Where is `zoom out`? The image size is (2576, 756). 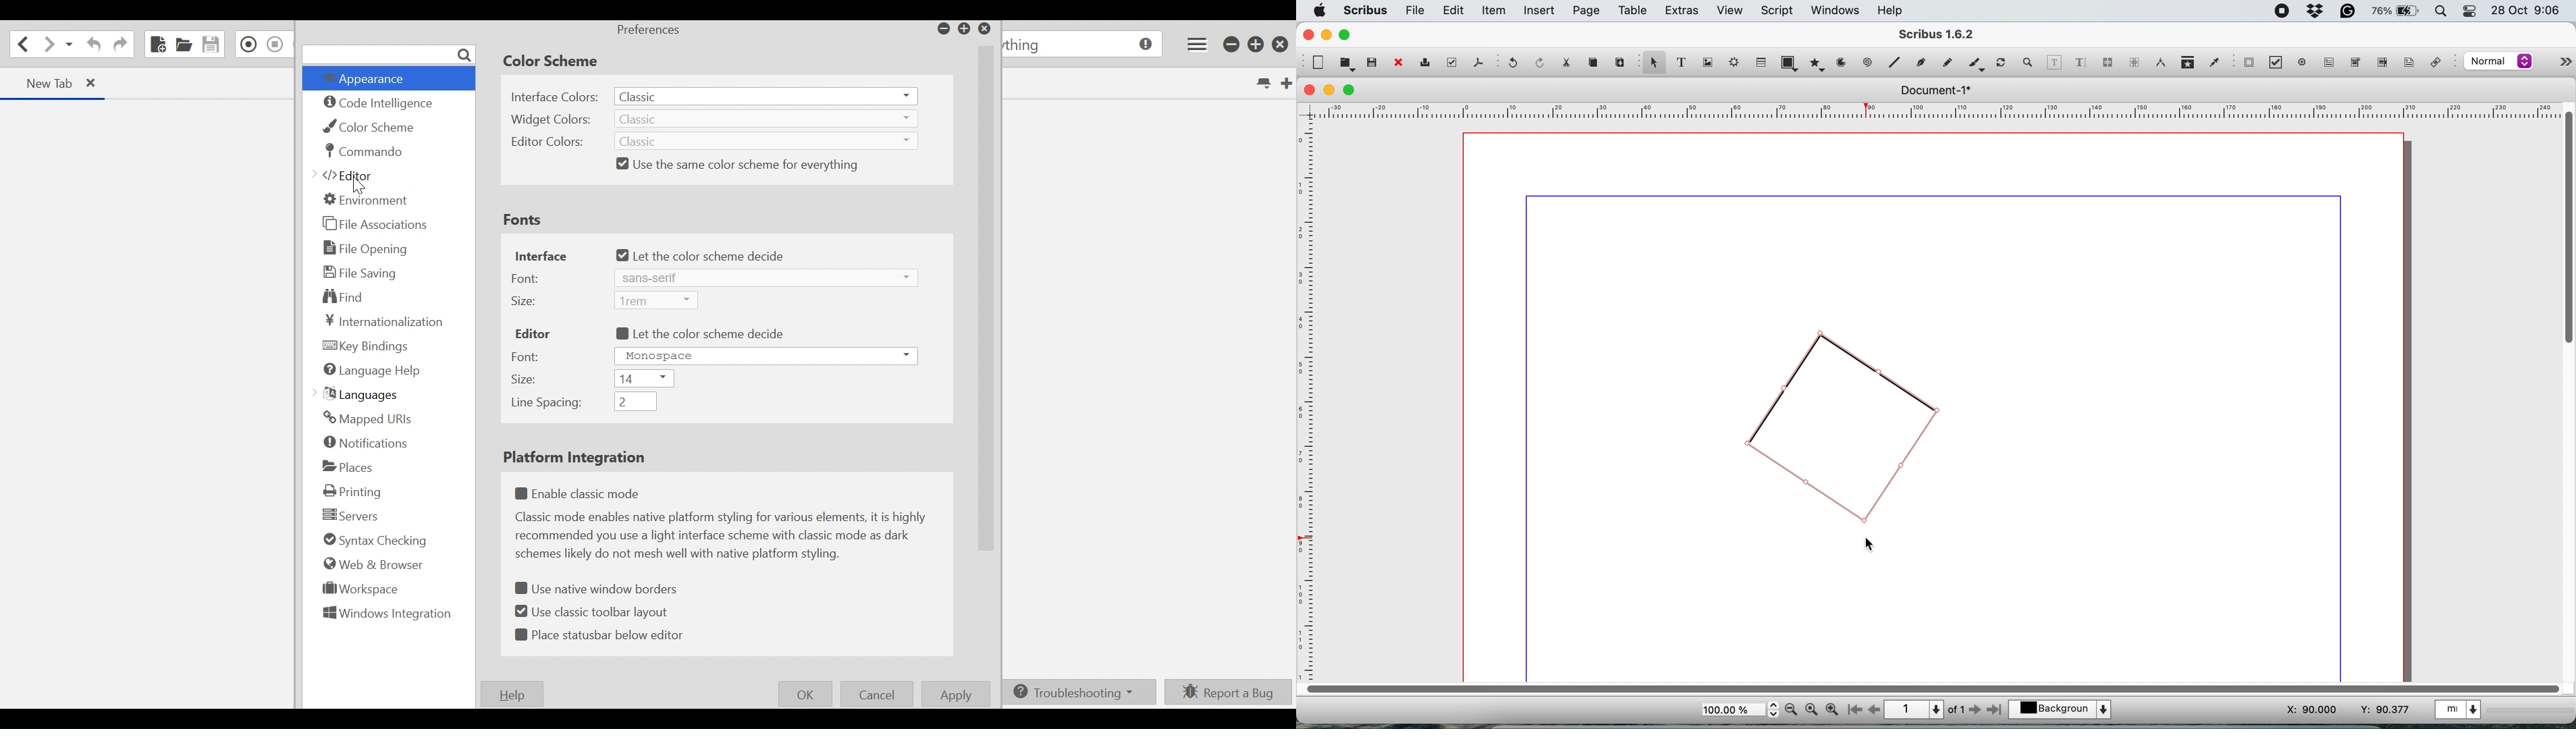
zoom out is located at coordinates (1791, 710).